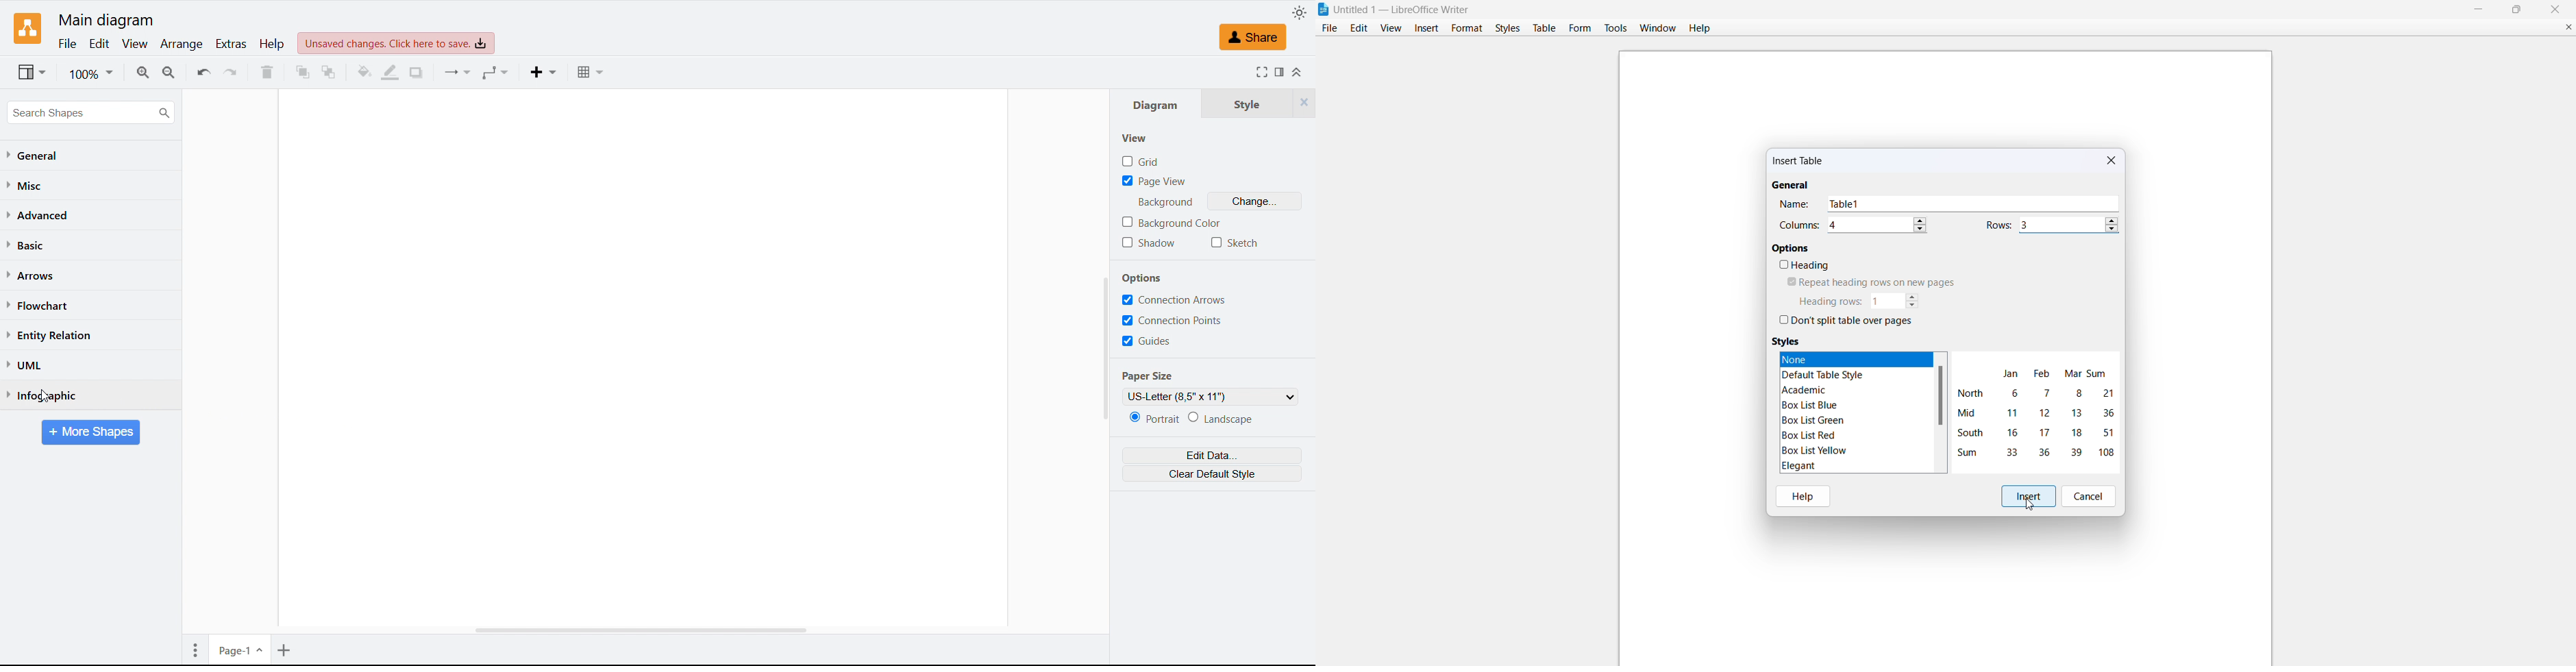 This screenshot has height=672, width=2576. I want to click on Options , so click(1143, 278).